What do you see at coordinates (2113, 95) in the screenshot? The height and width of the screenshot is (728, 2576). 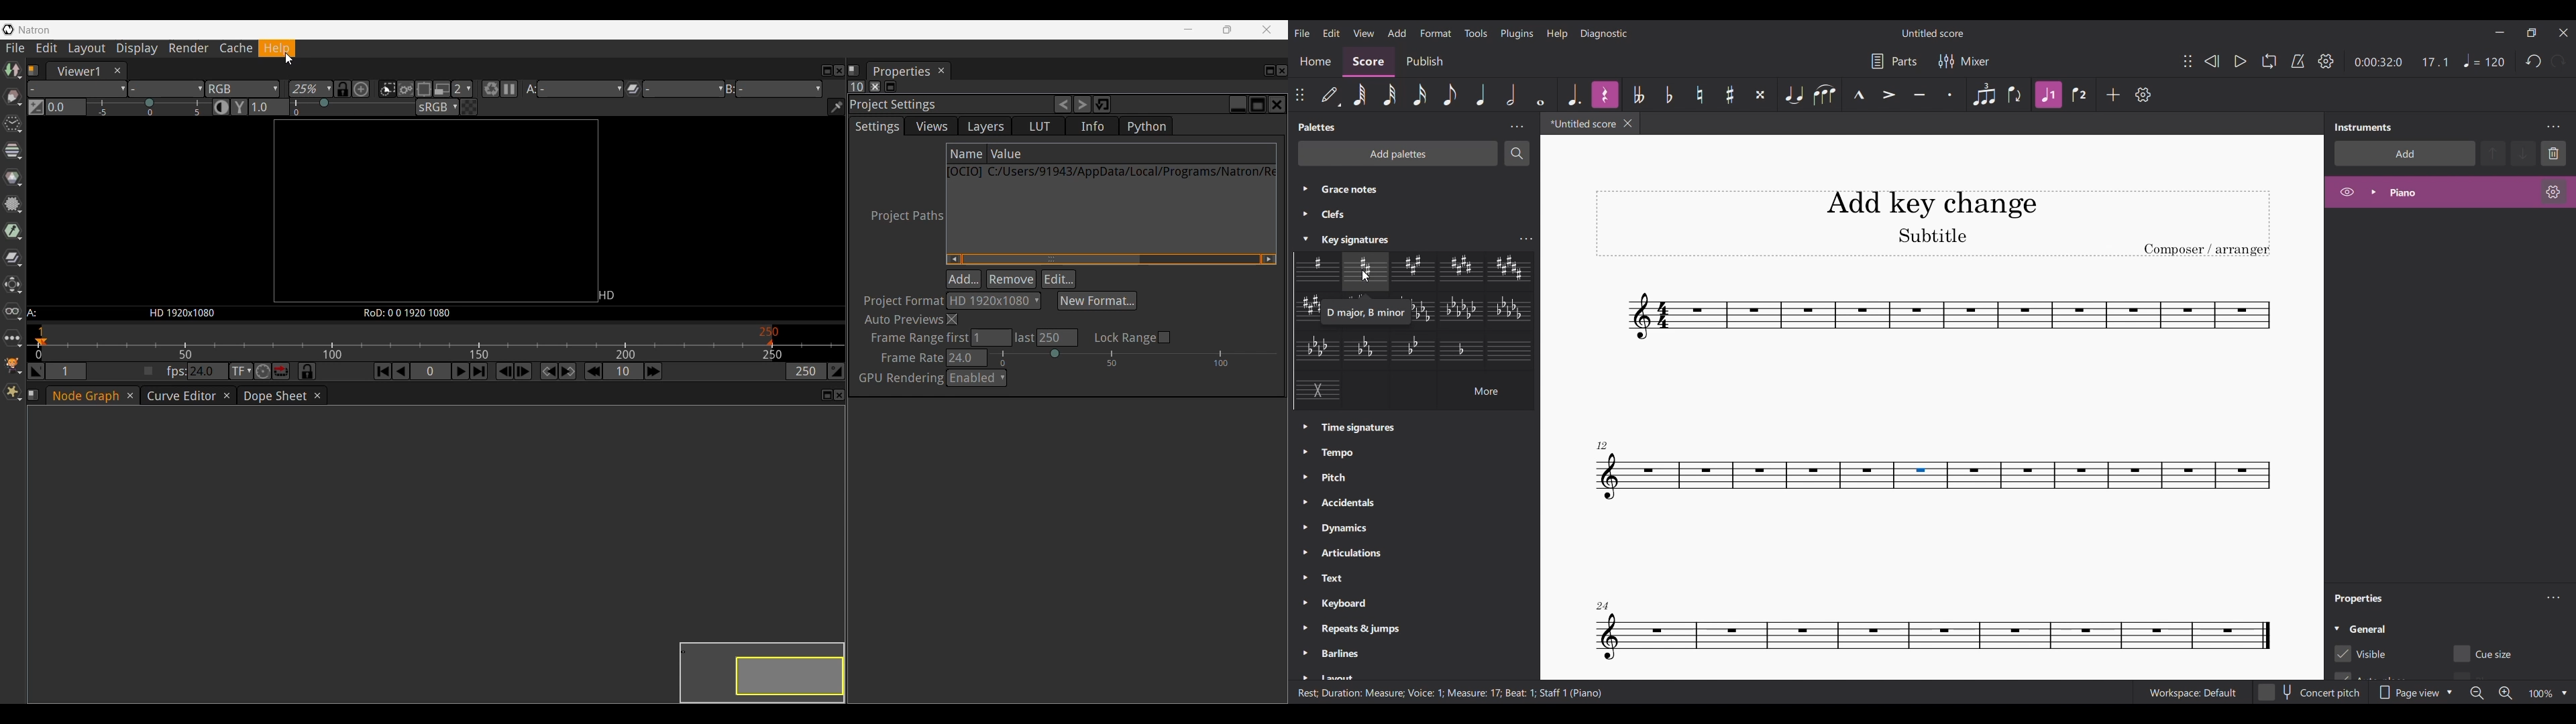 I see `Add tool` at bounding box center [2113, 95].